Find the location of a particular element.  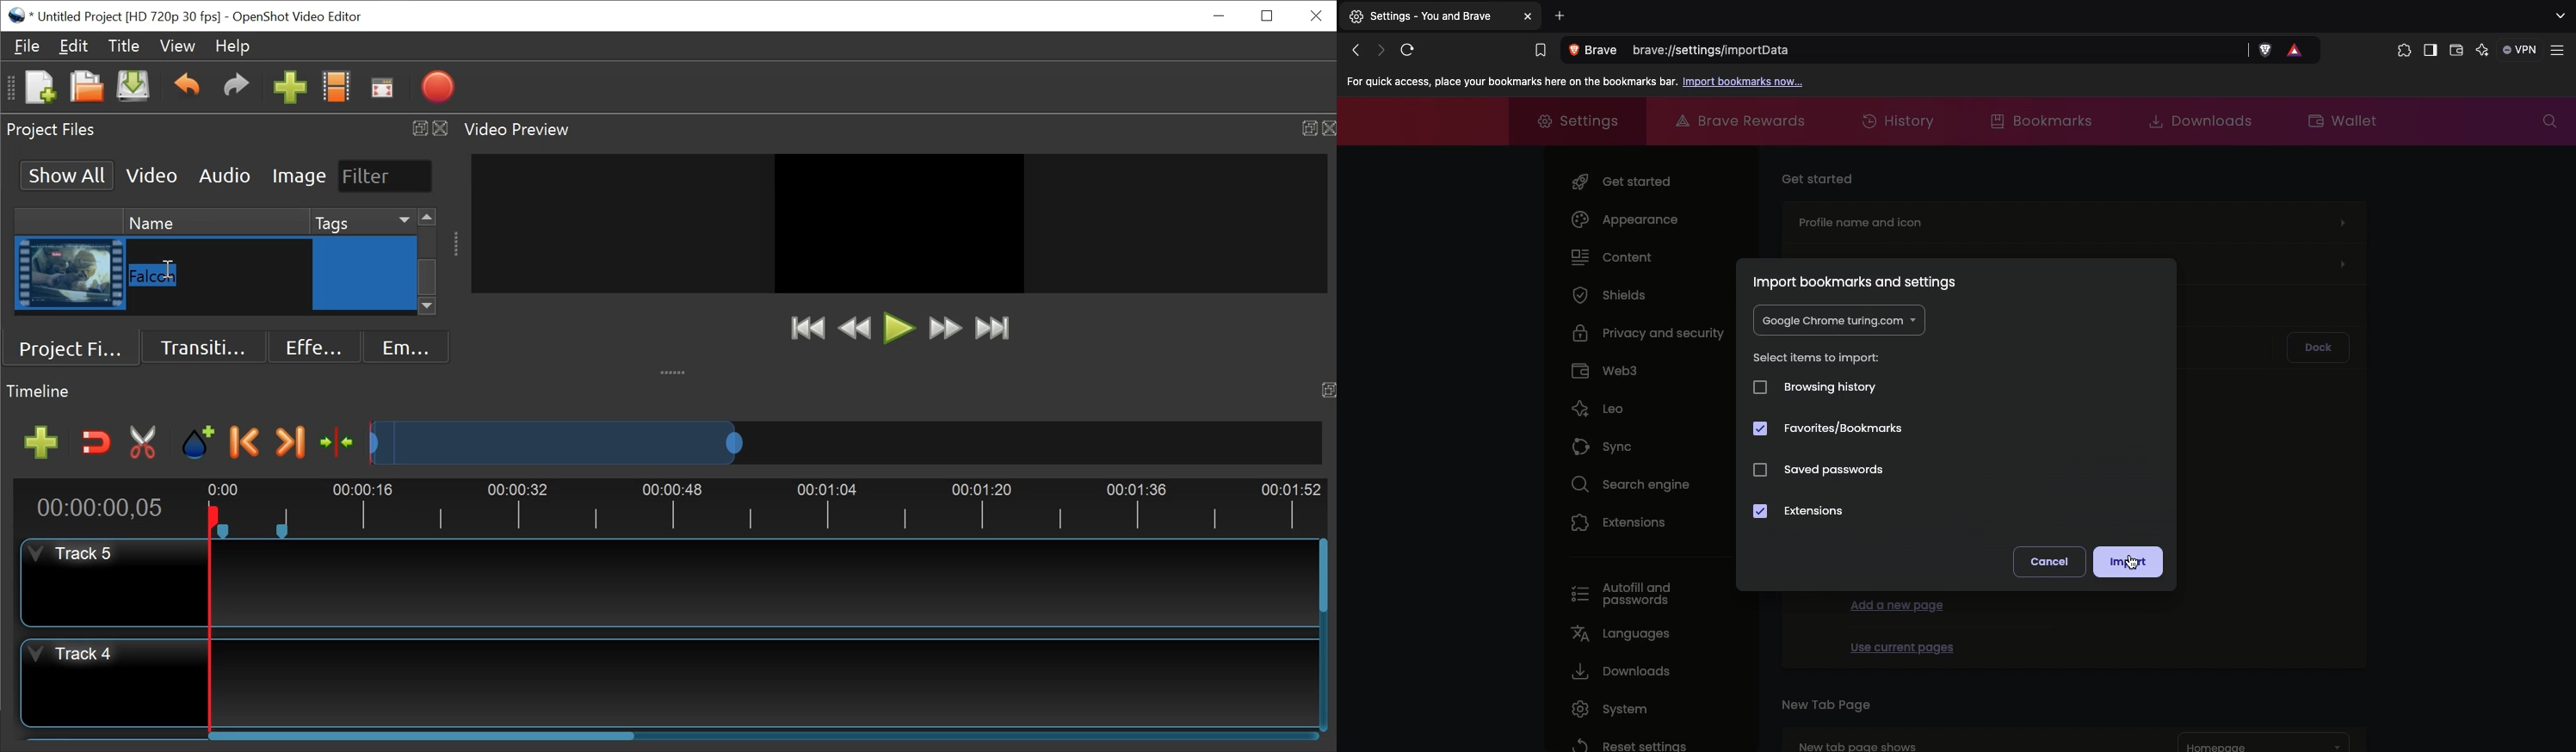

Jump to Start is located at coordinates (807, 329).